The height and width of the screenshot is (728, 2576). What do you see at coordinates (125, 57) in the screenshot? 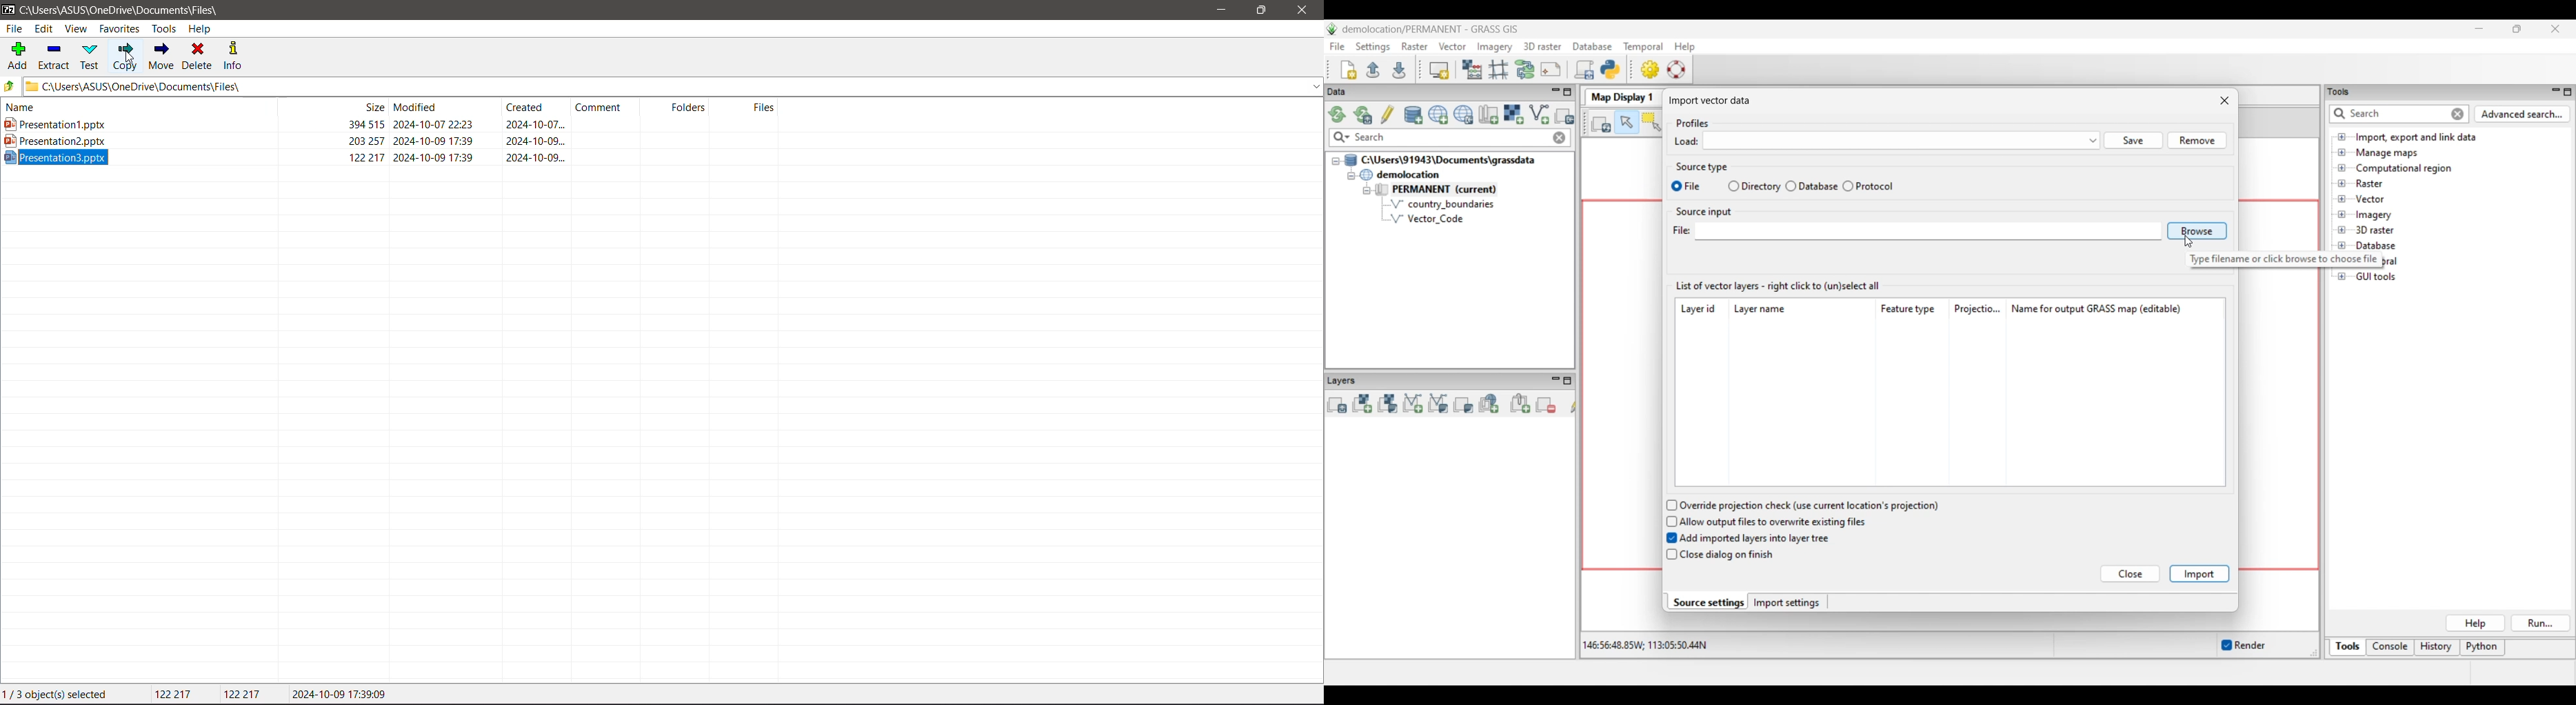
I see `Copy` at bounding box center [125, 57].